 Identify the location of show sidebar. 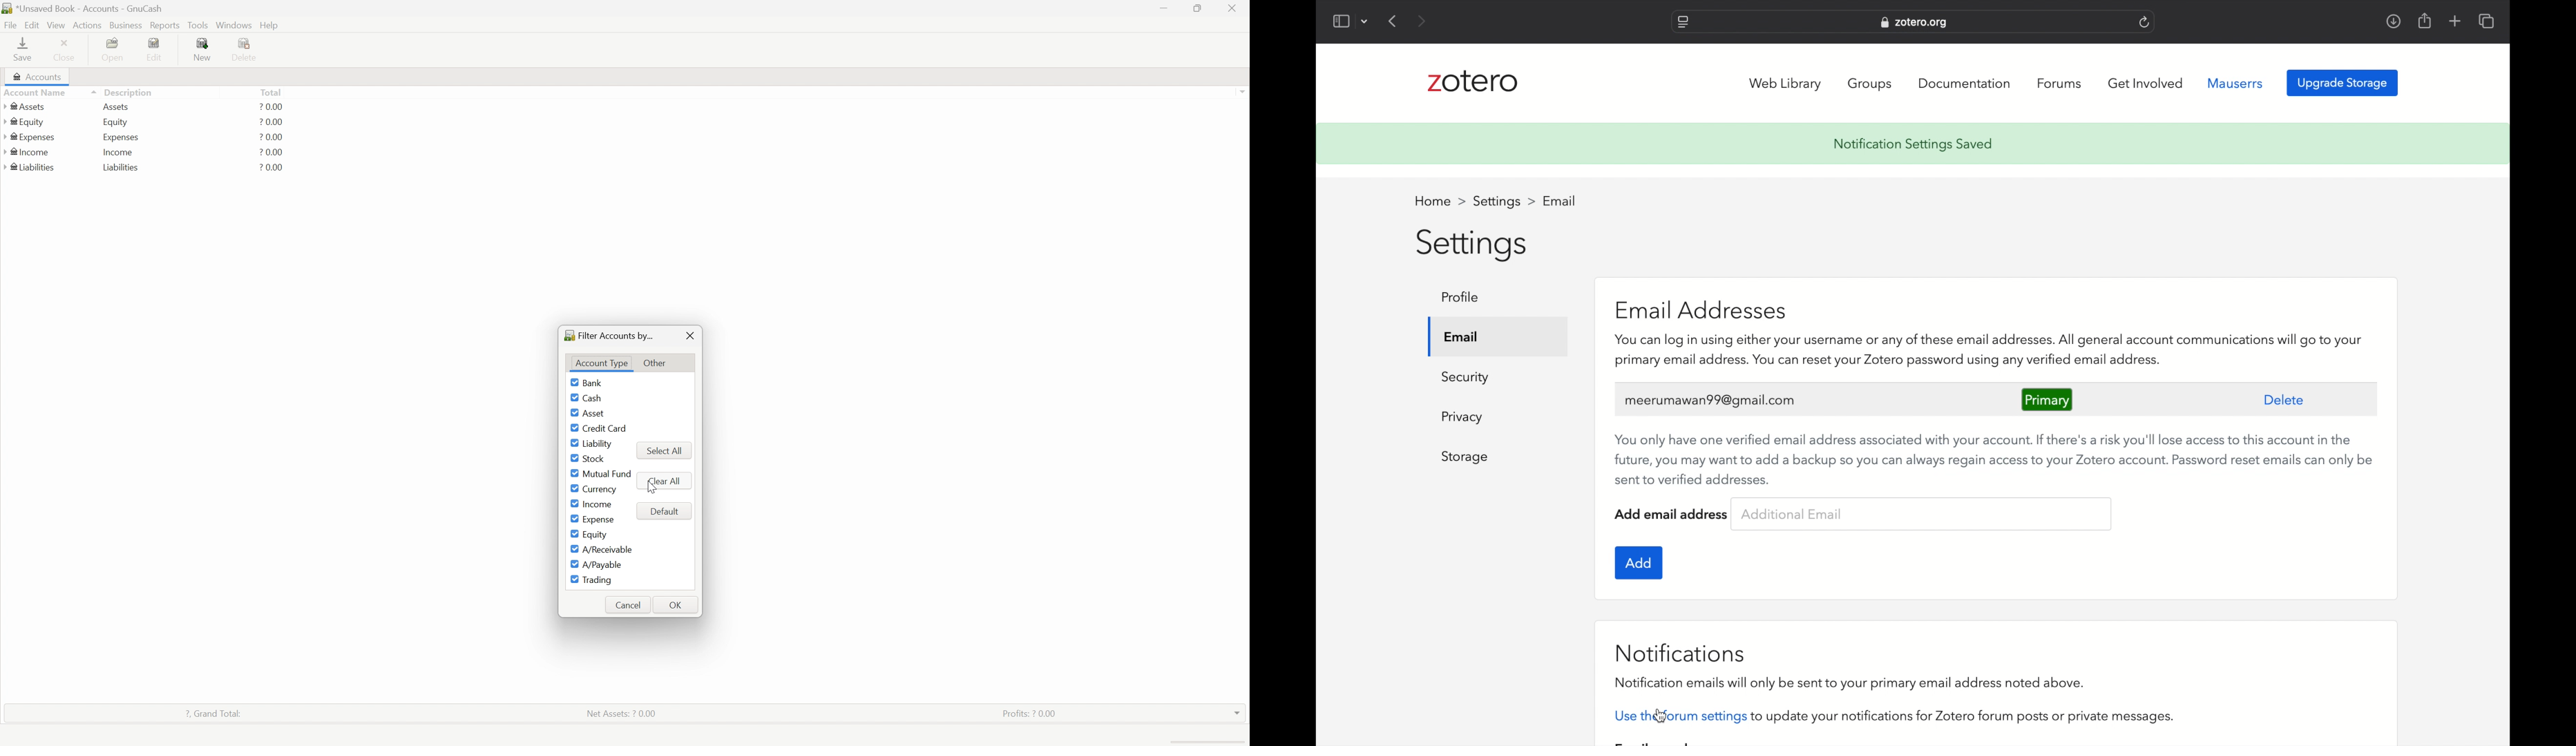
(1340, 21).